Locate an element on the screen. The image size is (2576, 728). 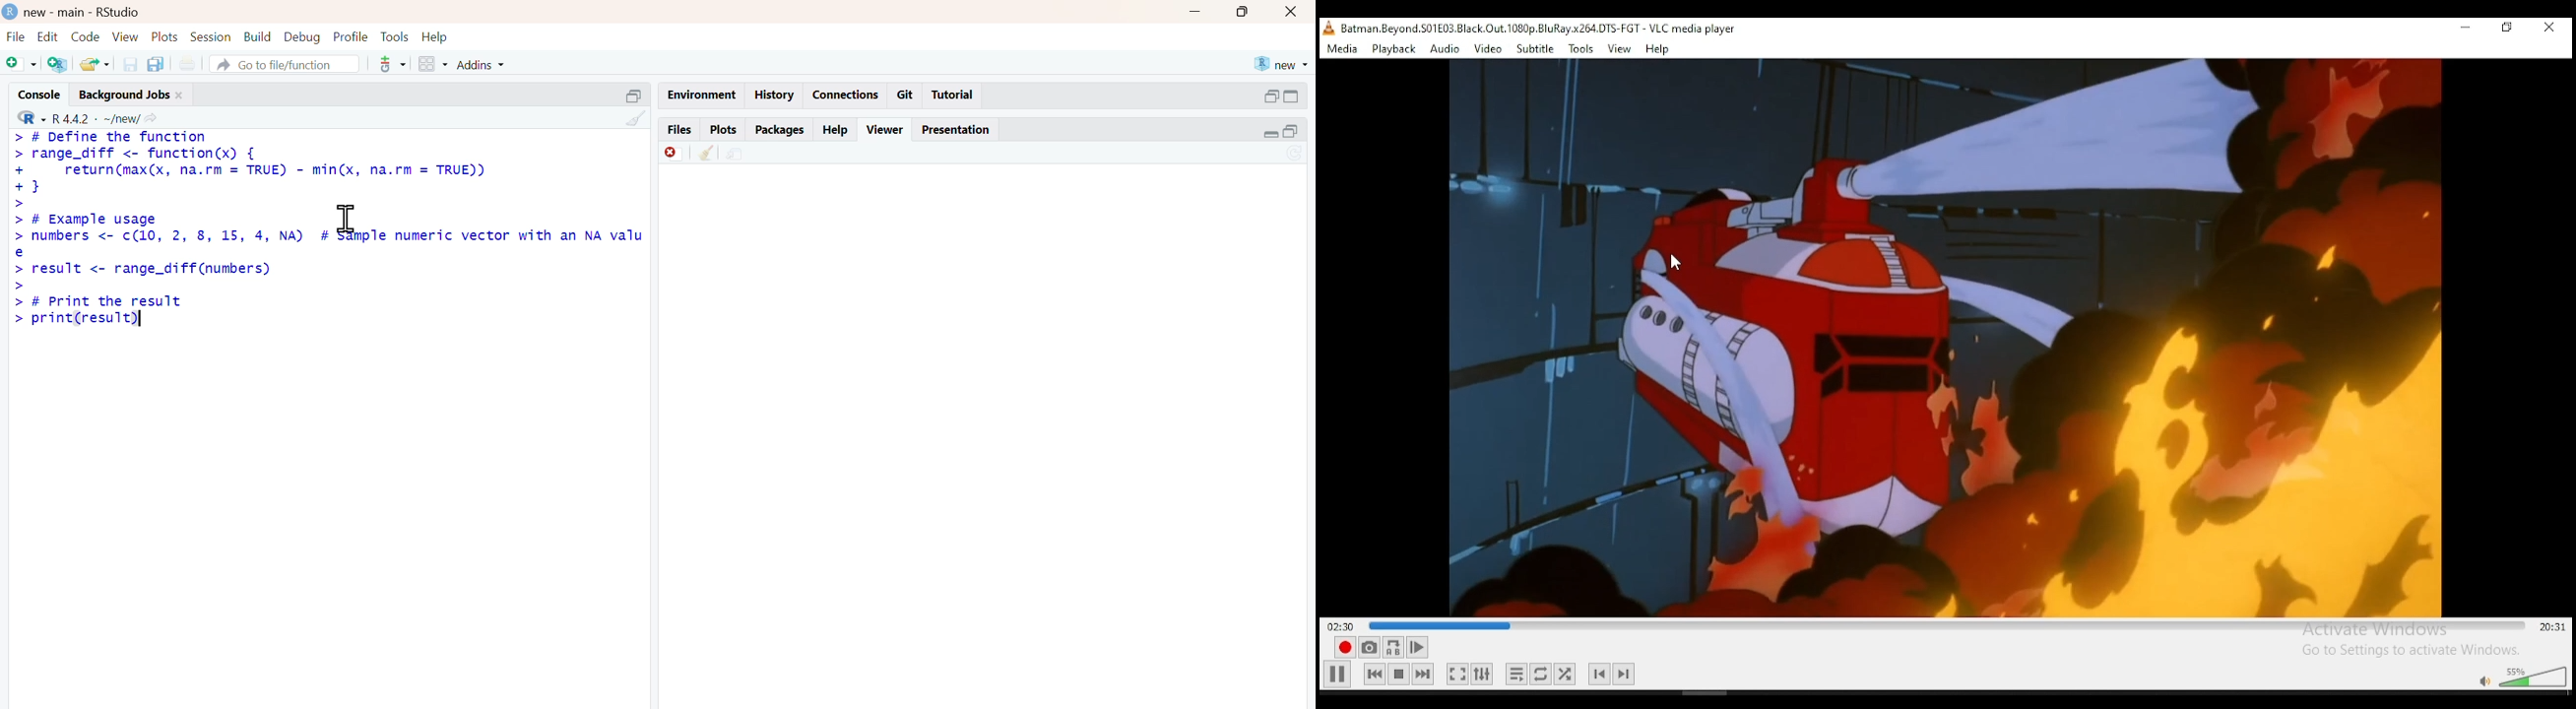
Presentation is located at coordinates (957, 130).